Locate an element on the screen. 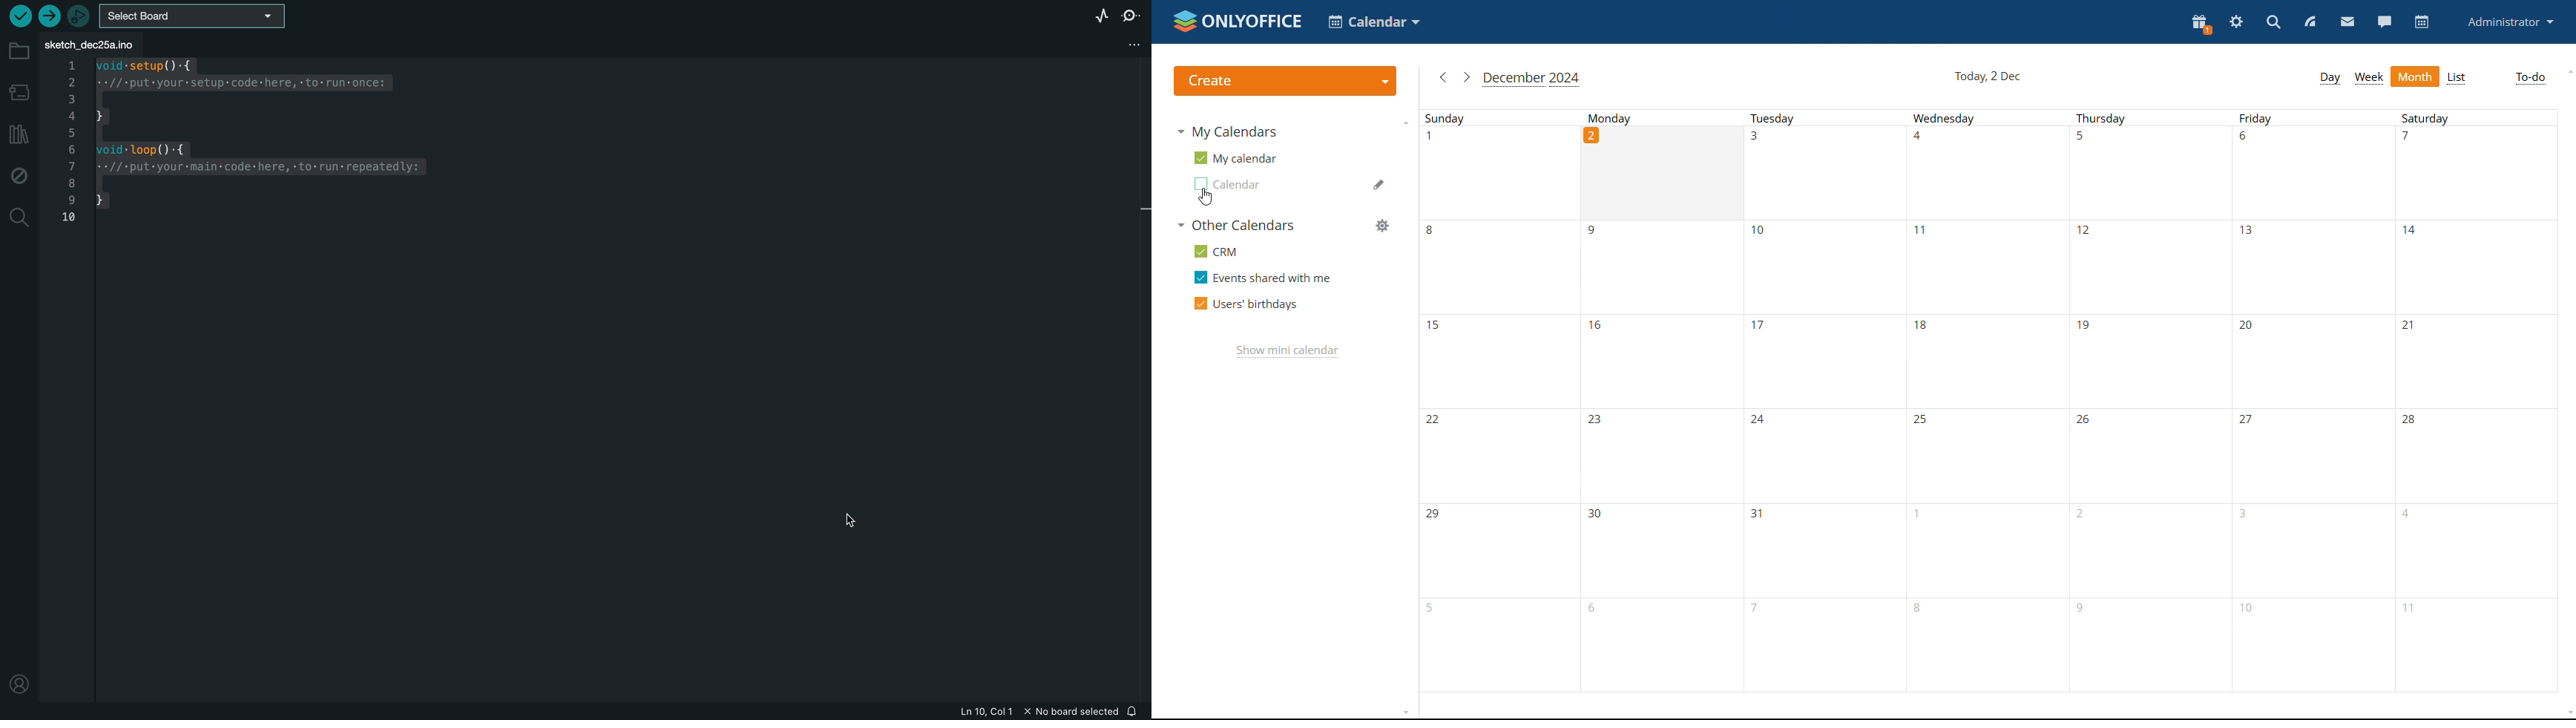 Image resolution: width=2576 pixels, height=728 pixels. 21 is located at coordinates (2480, 360).